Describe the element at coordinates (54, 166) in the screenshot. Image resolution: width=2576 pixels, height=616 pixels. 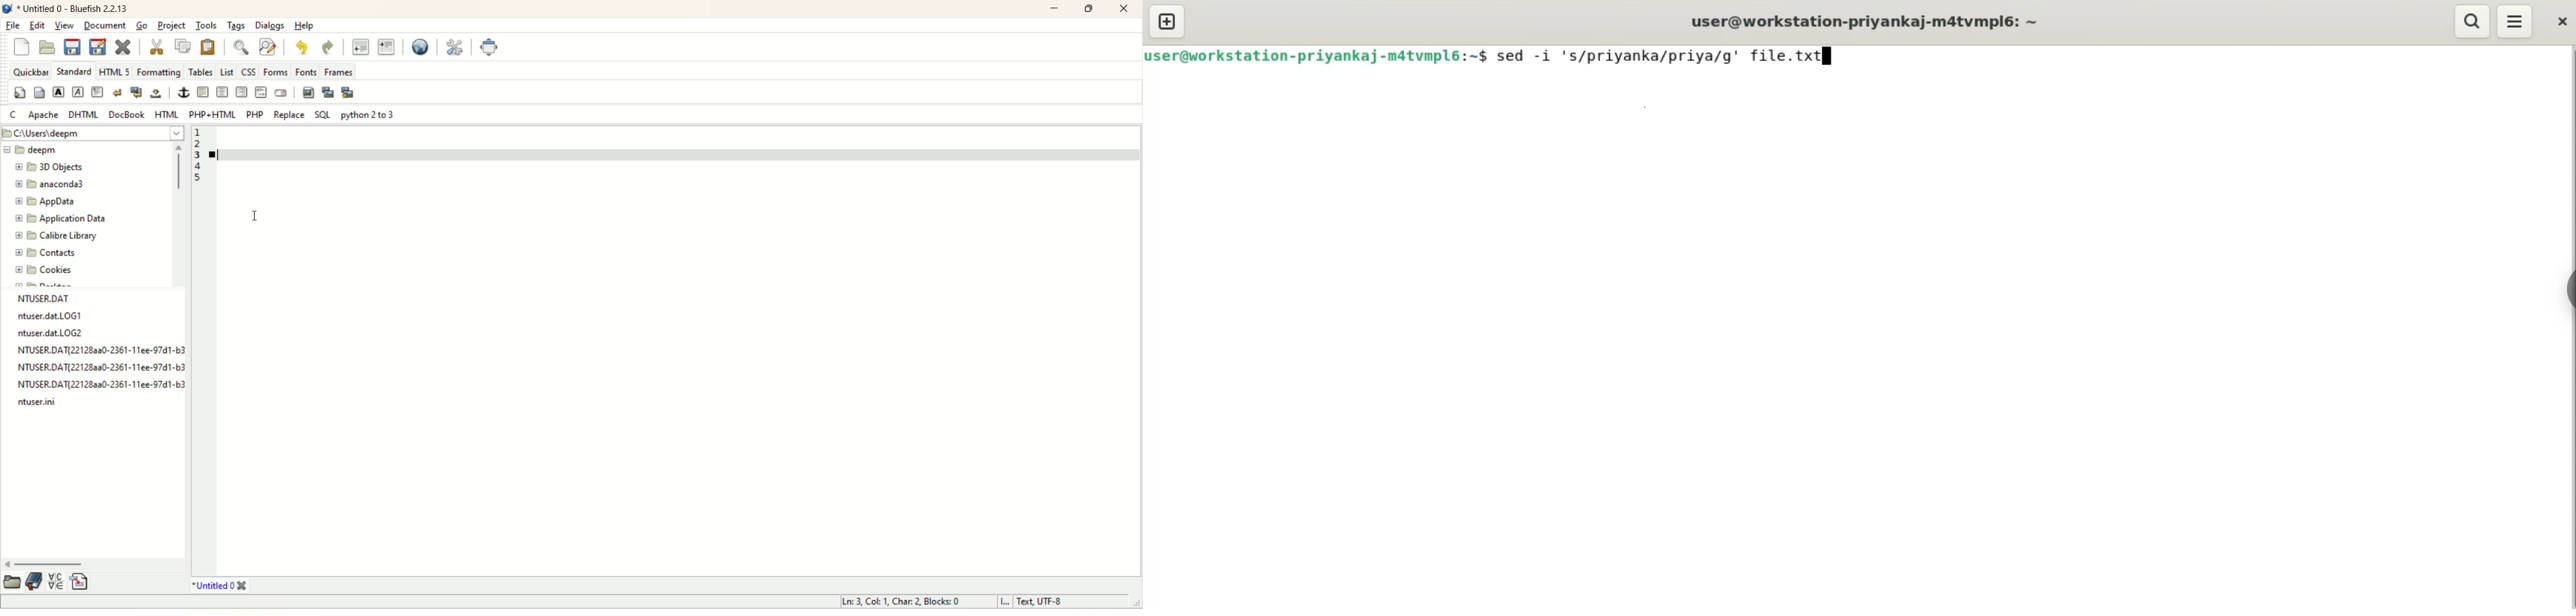
I see `3D OBJECTS` at that location.